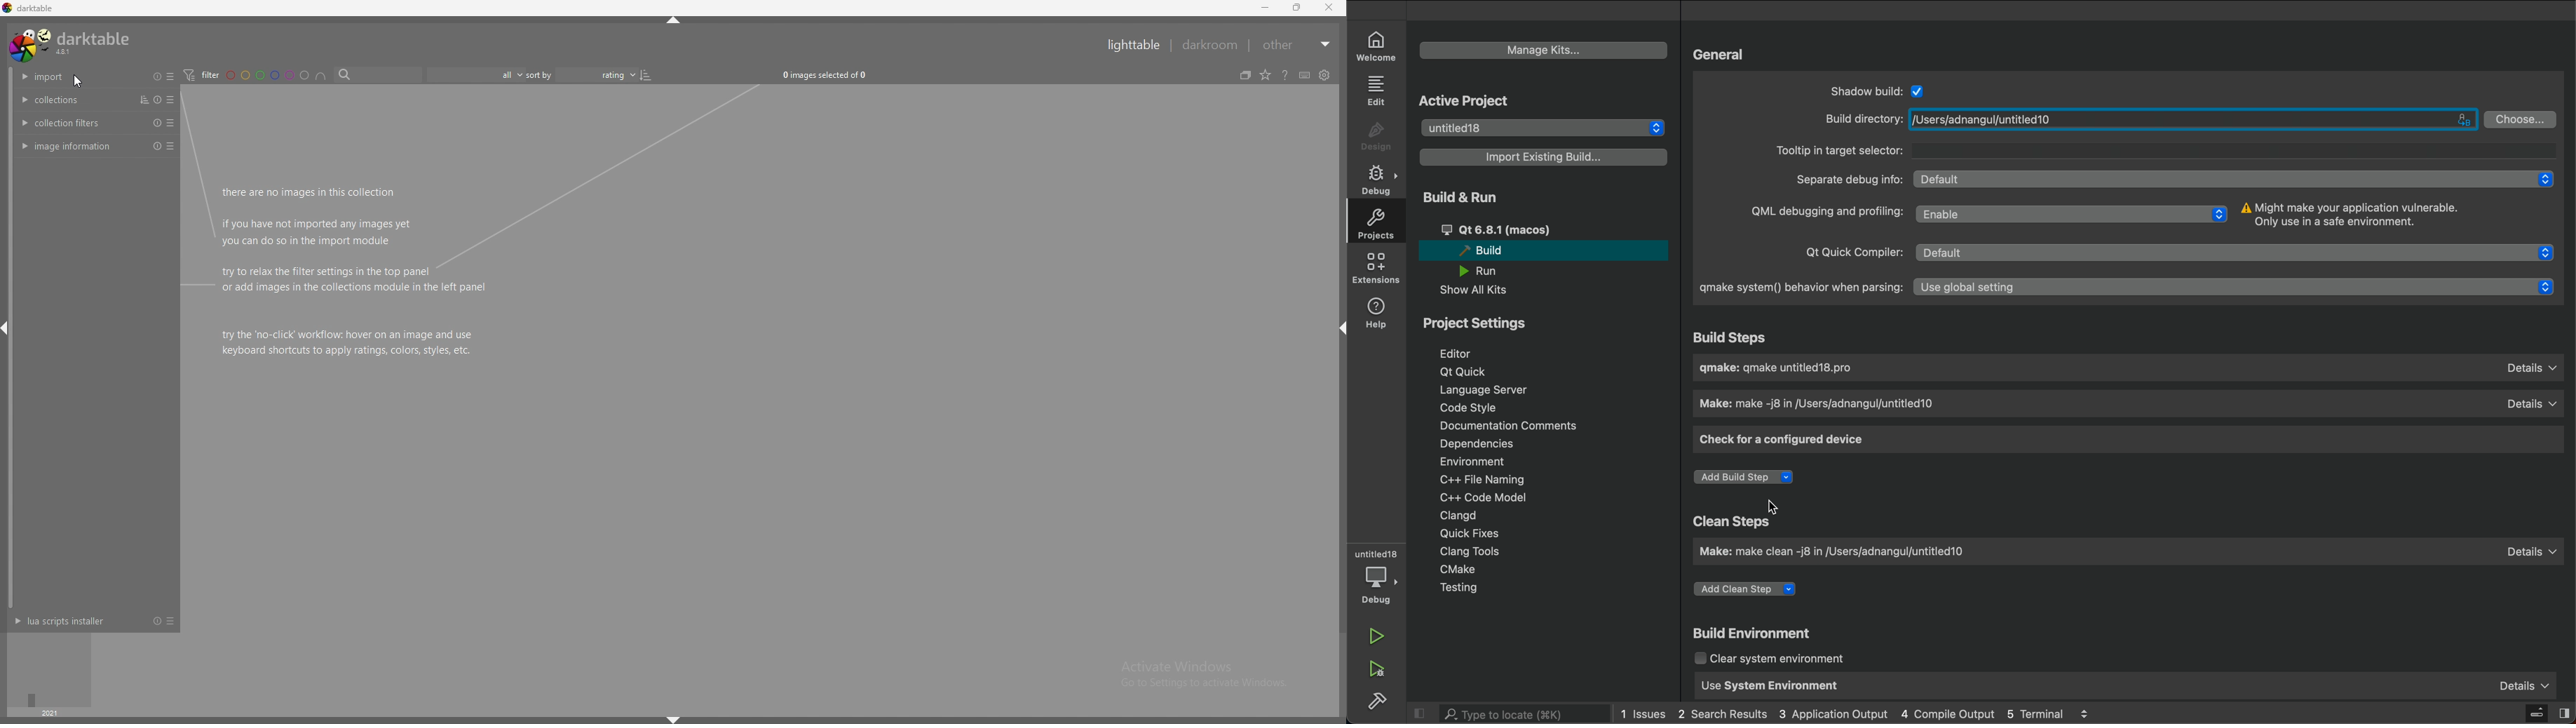 This screenshot has width=2576, height=728. Describe the element at coordinates (1834, 714) in the screenshot. I see `3 Application Output` at that location.